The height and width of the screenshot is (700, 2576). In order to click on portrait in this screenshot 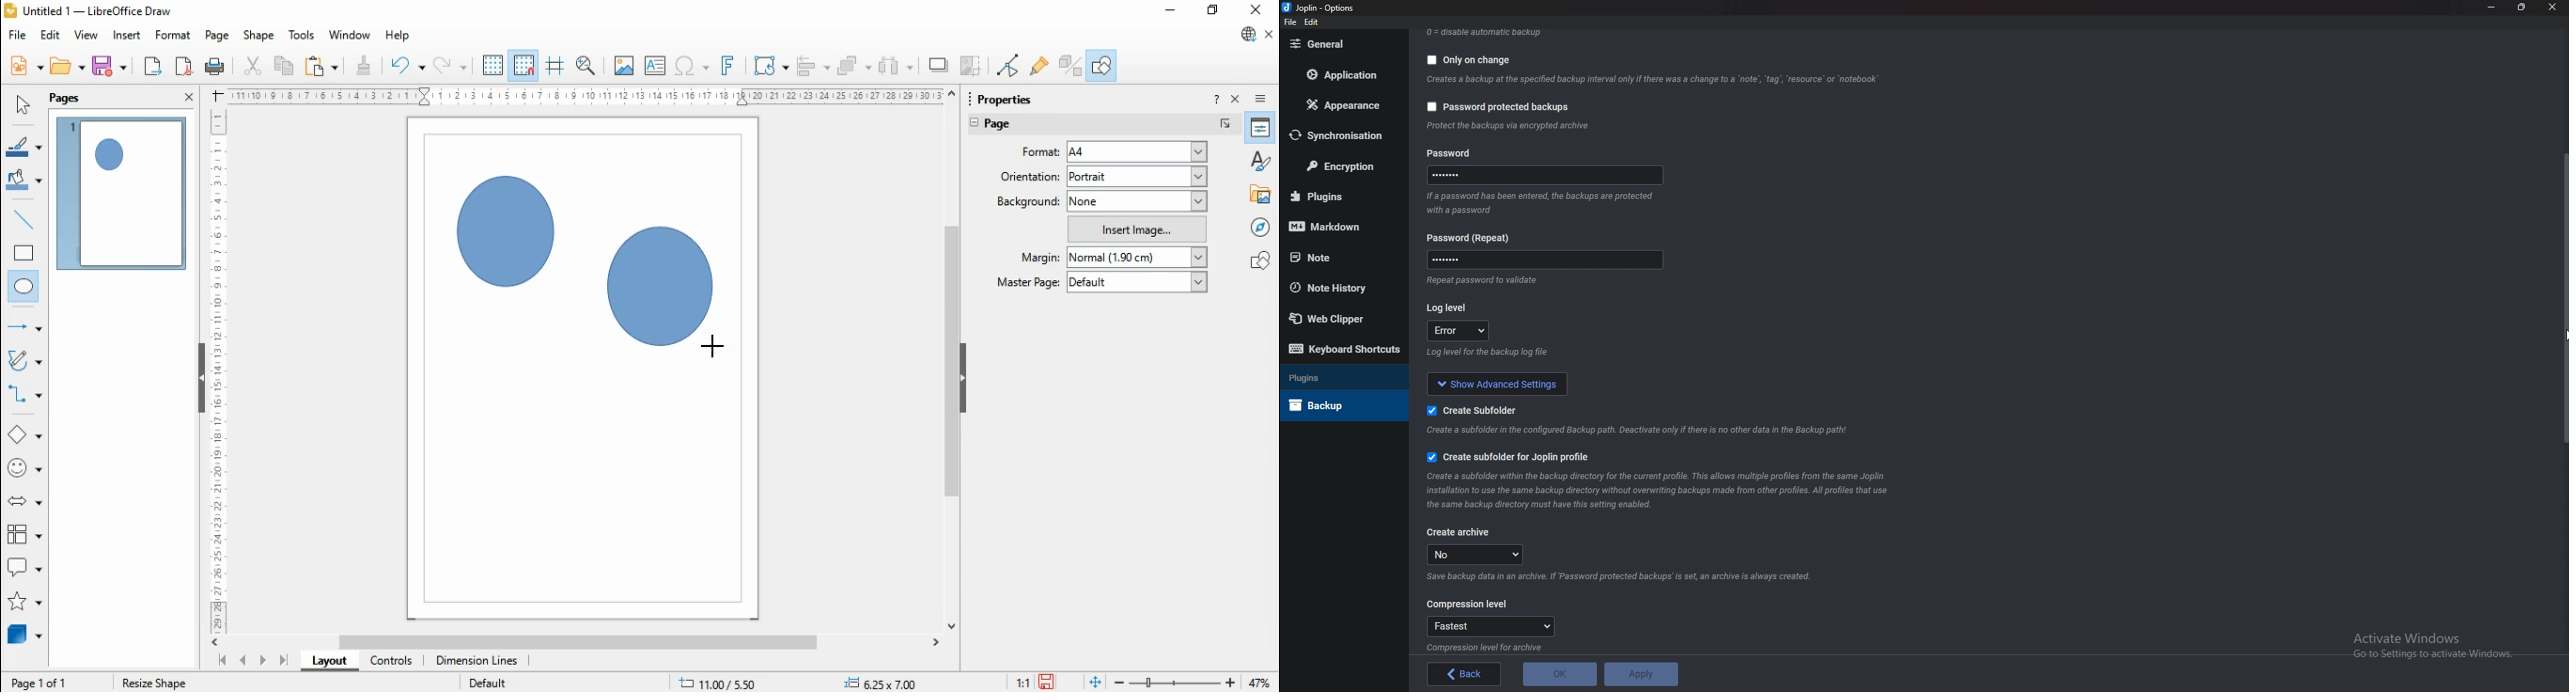, I will do `click(1137, 176)`.